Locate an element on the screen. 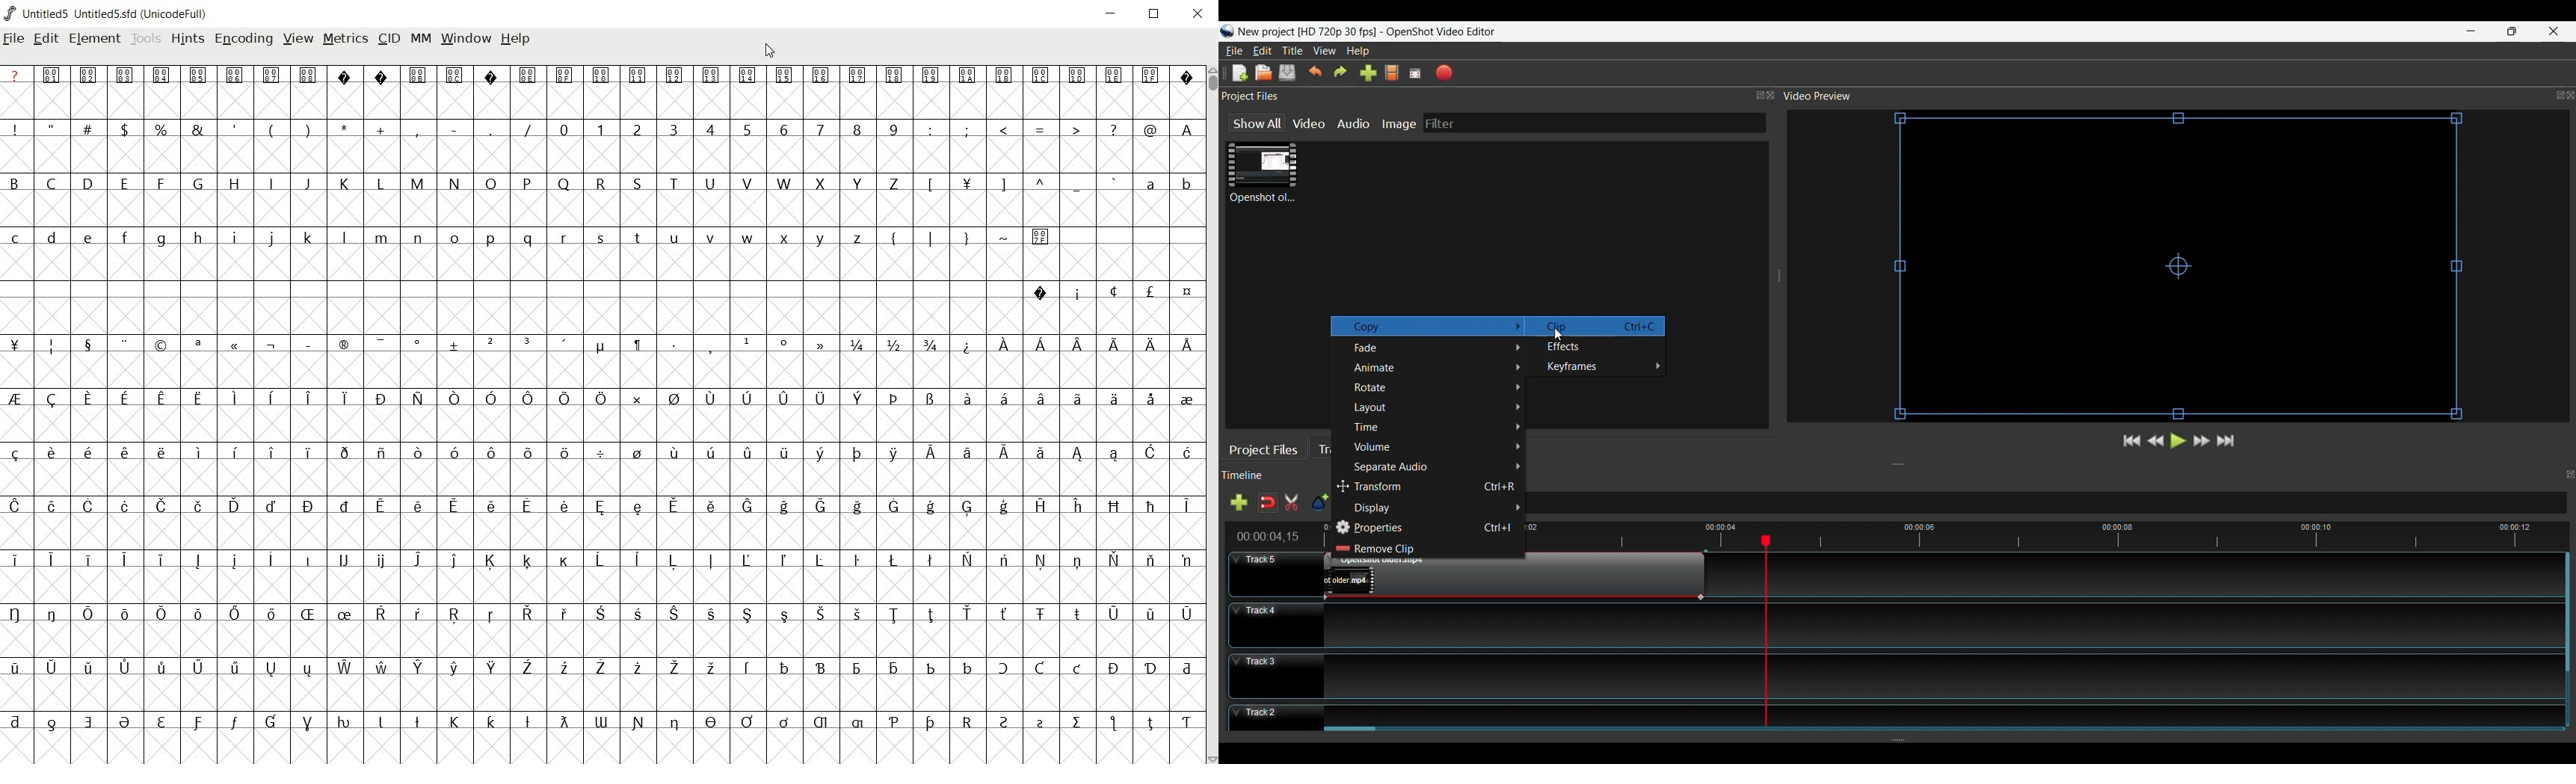 The image size is (2576, 784). Symbol is located at coordinates (345, 723).